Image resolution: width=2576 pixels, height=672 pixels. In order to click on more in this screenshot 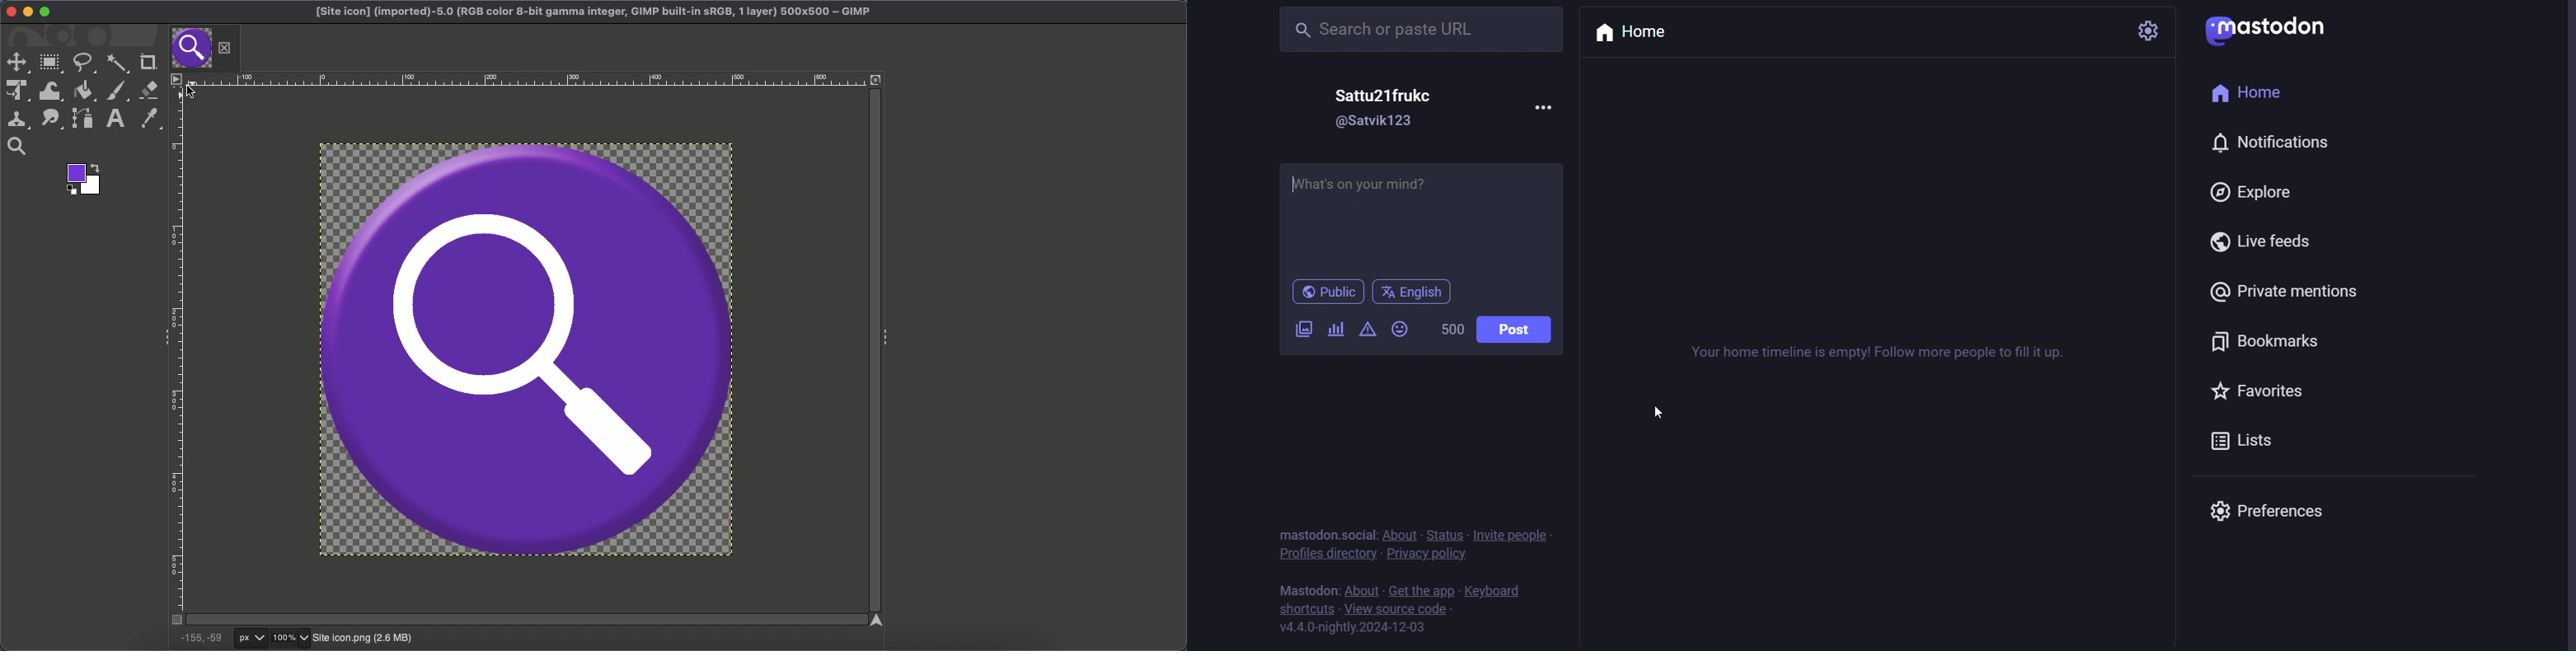, I will do `click(1551, 106)`.